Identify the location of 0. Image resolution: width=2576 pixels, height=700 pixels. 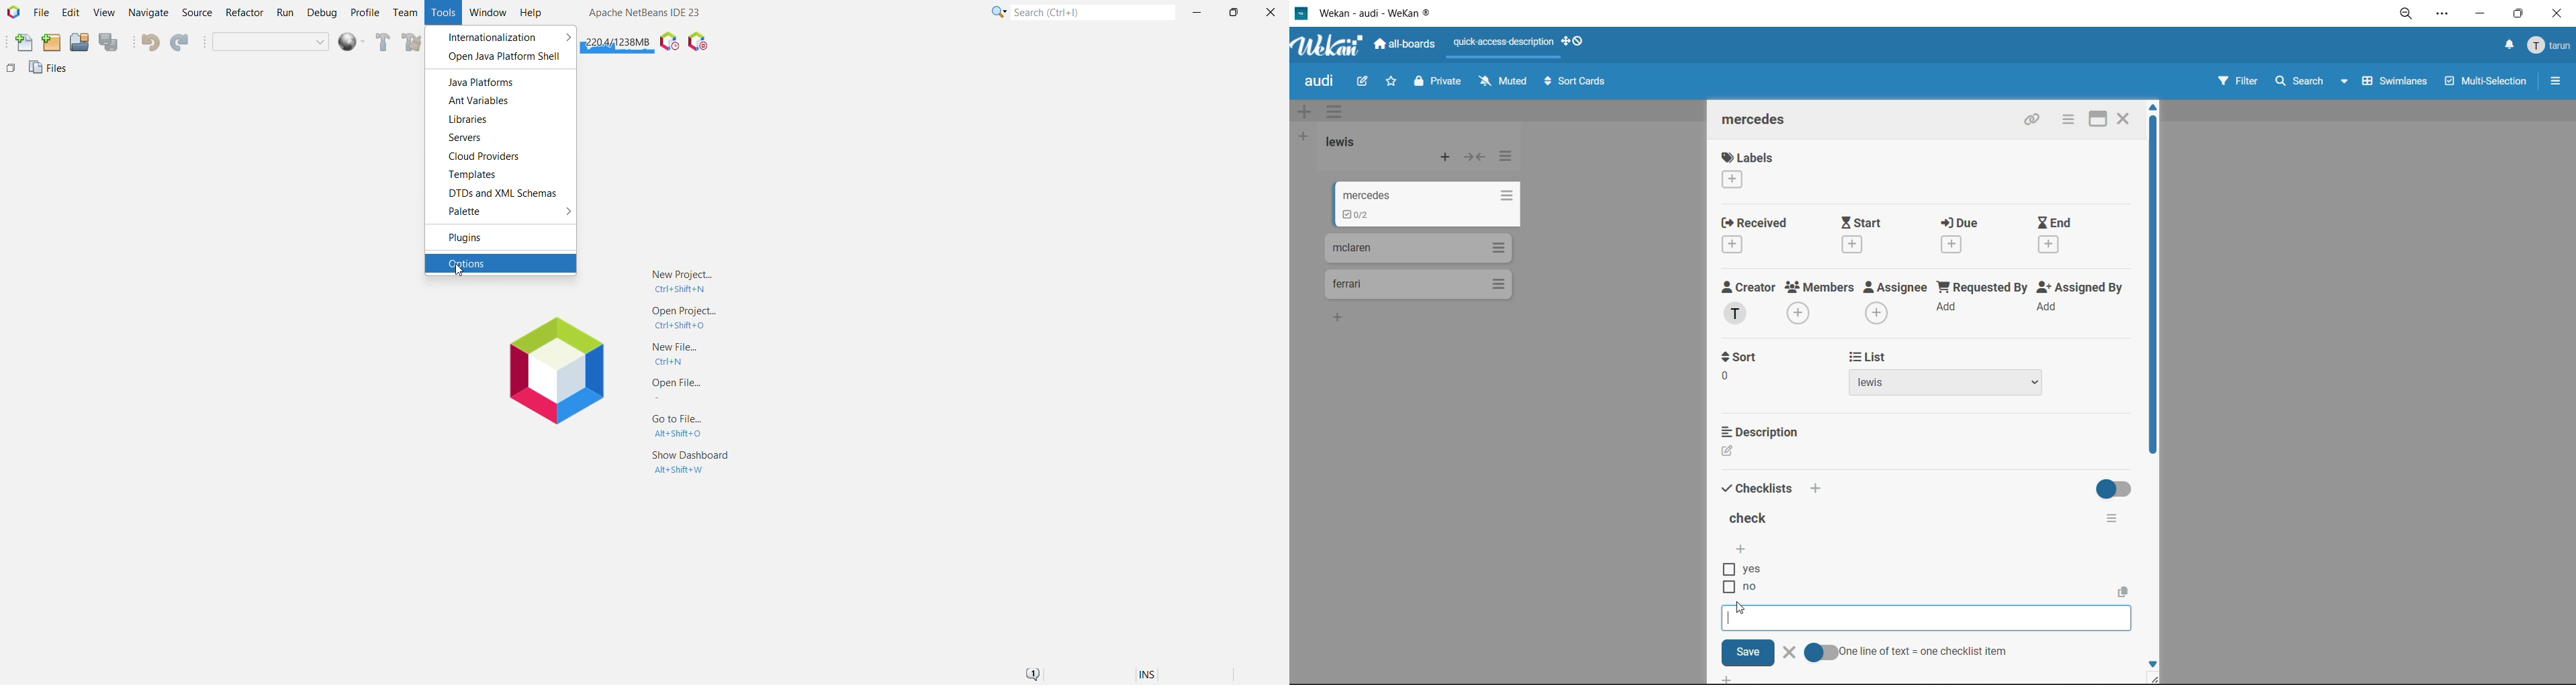
(1725, 377).